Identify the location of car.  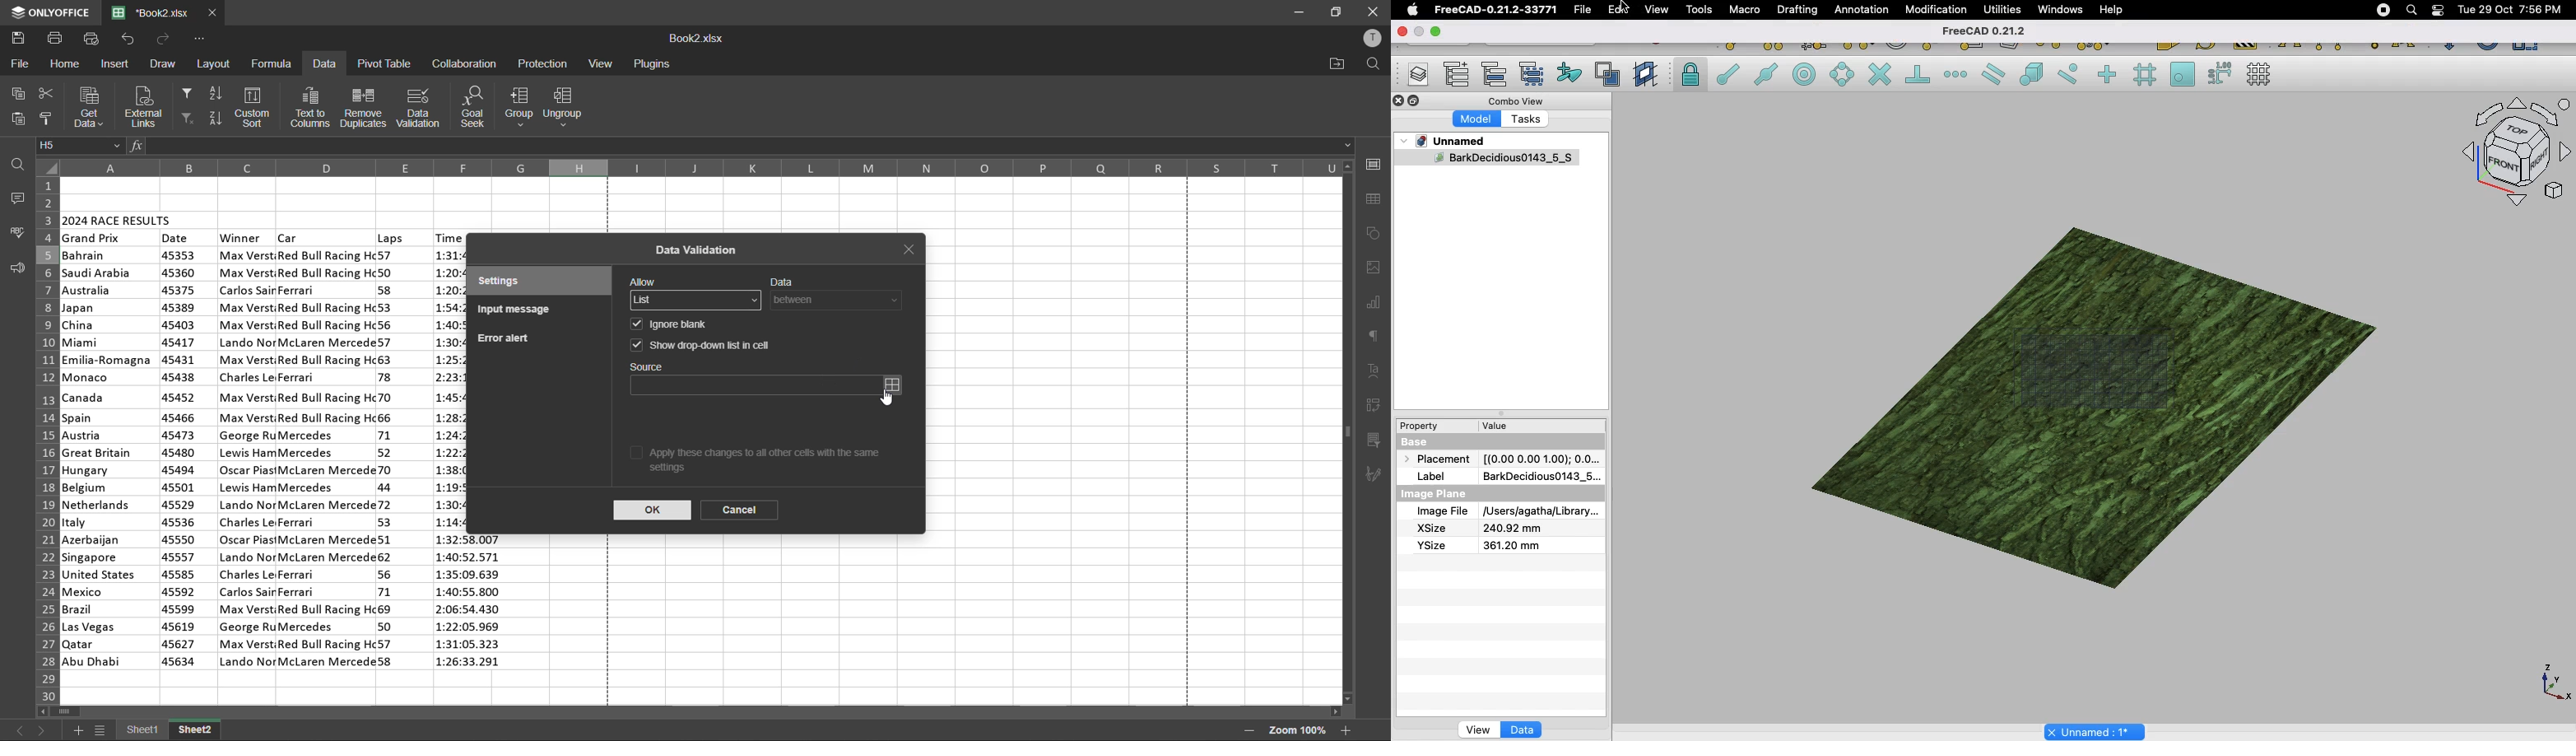
(290, 236).